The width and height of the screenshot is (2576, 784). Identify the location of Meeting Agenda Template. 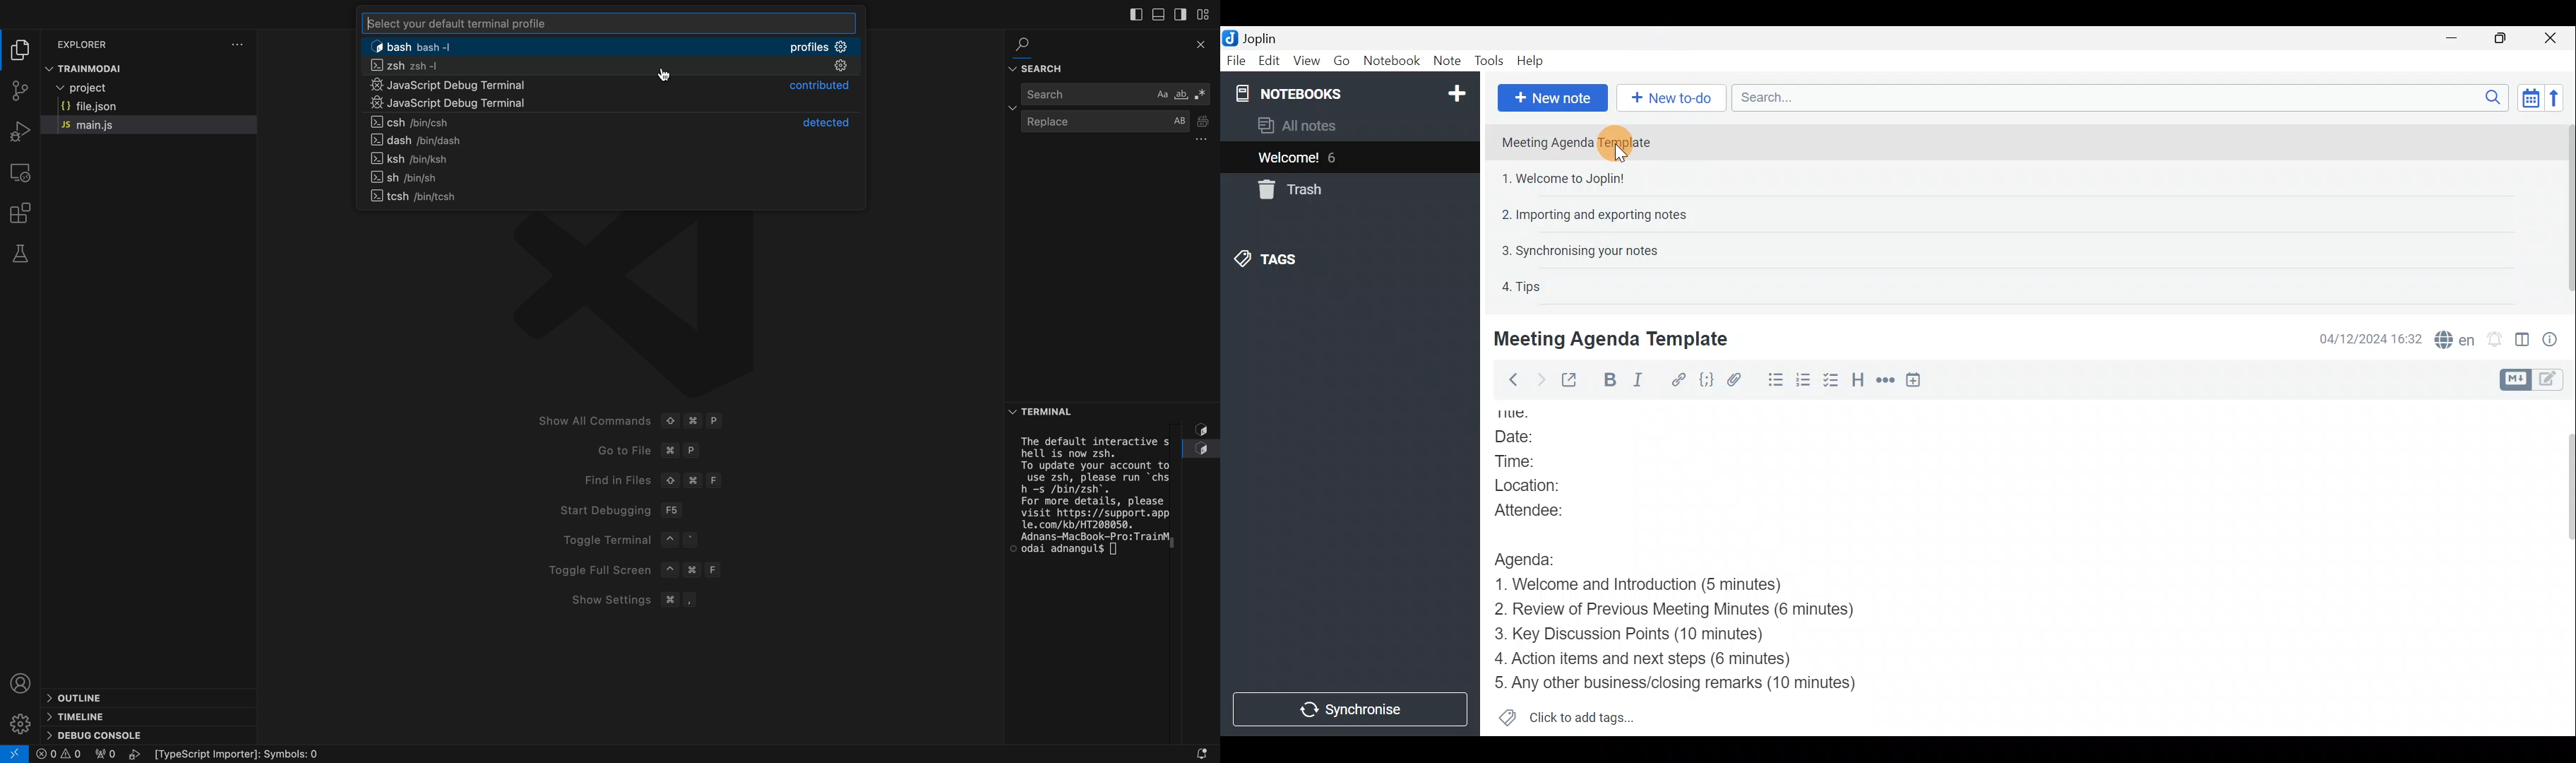
(1582, 142).